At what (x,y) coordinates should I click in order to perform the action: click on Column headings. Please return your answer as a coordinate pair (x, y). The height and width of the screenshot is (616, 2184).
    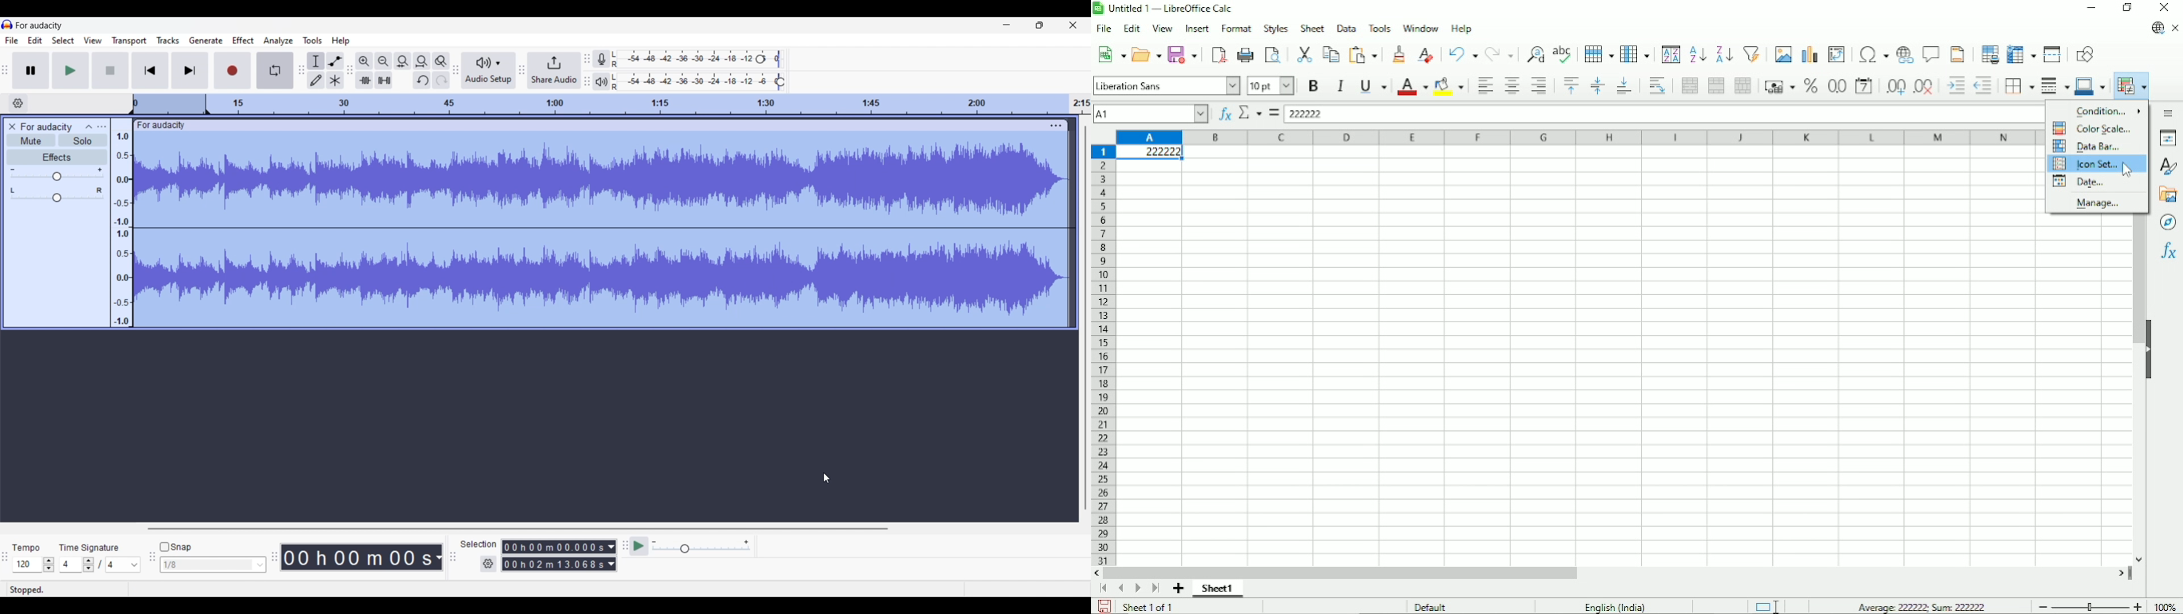
    Looking at the image, I should click on (1578, 136).